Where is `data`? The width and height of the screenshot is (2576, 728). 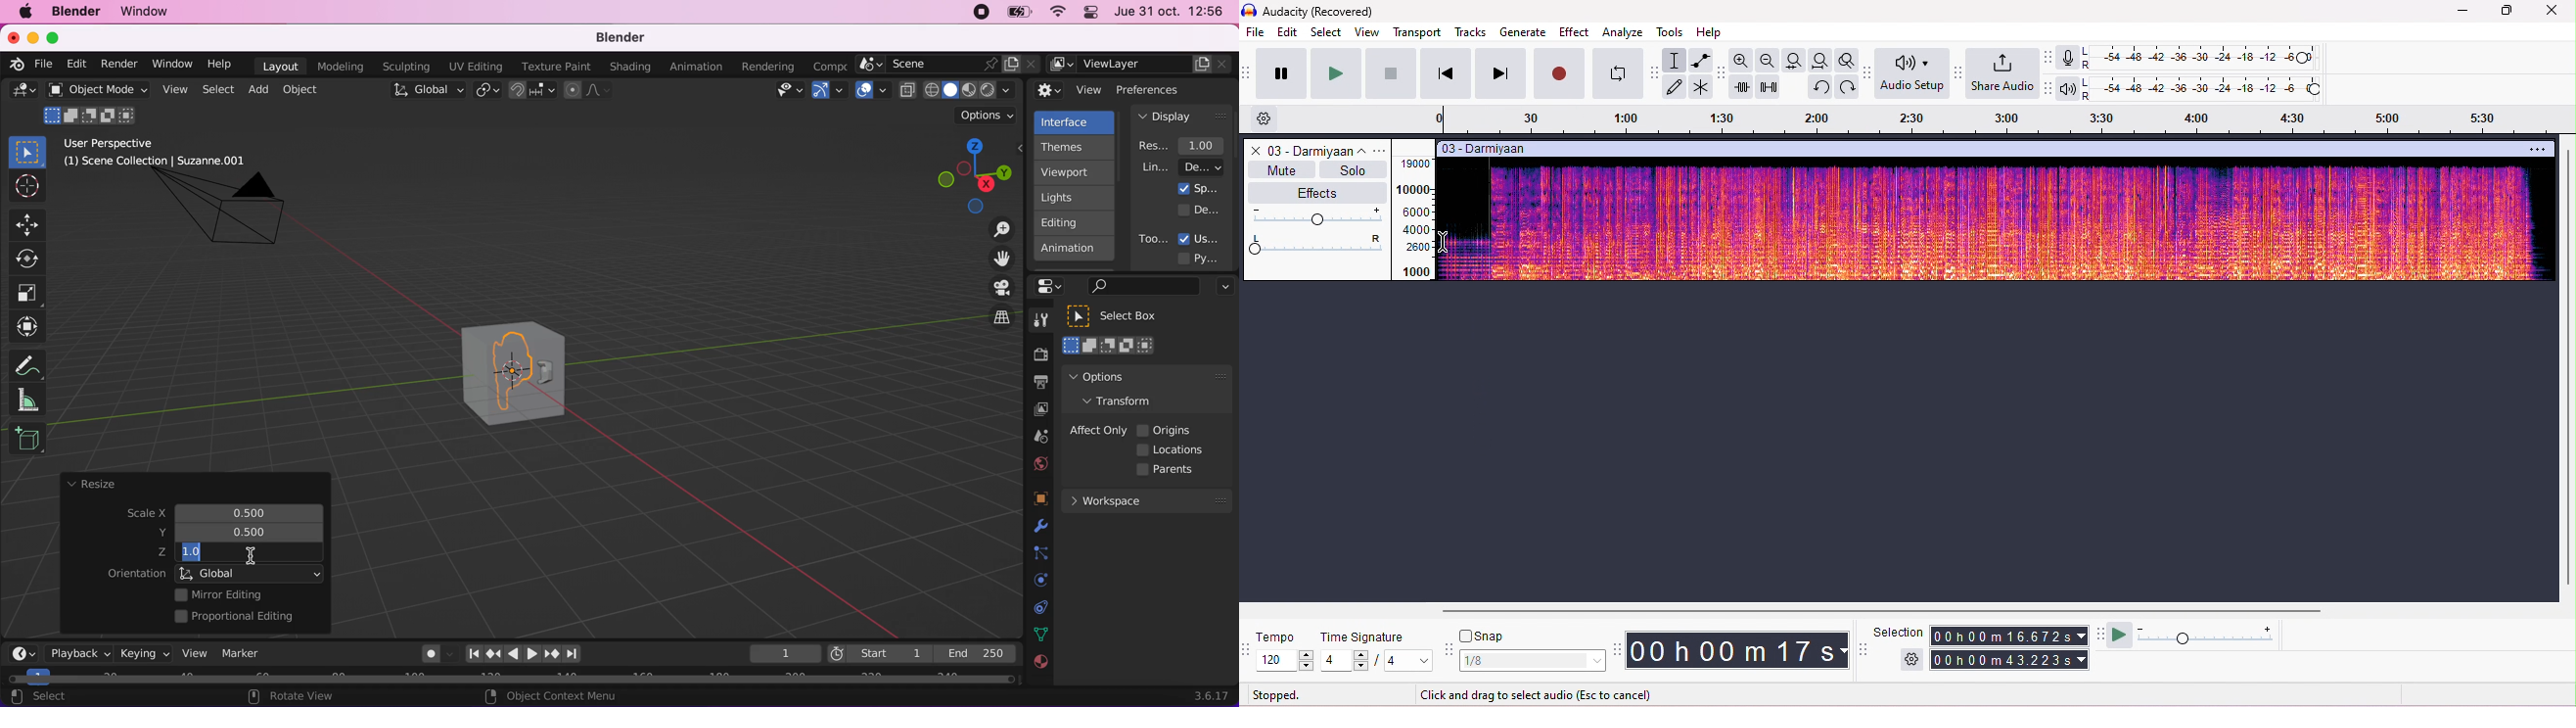 data is located at coordinates (1039, 633).